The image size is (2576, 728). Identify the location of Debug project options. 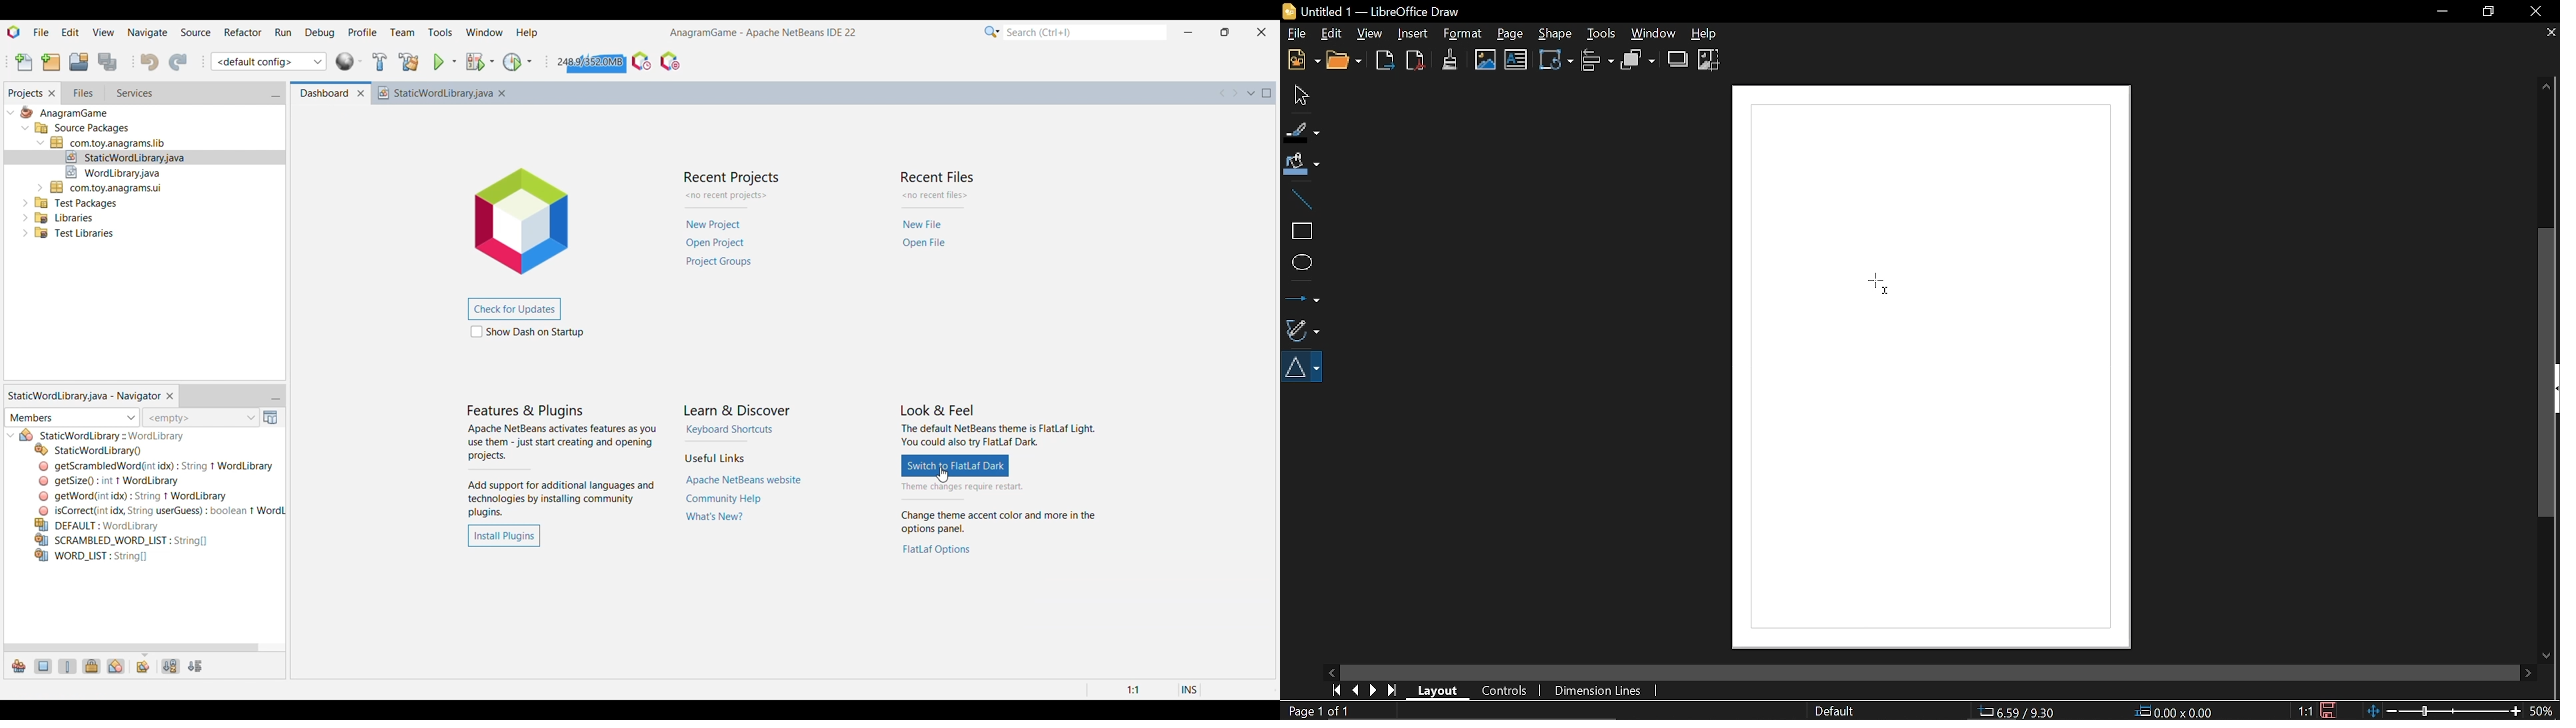
(491, 61).